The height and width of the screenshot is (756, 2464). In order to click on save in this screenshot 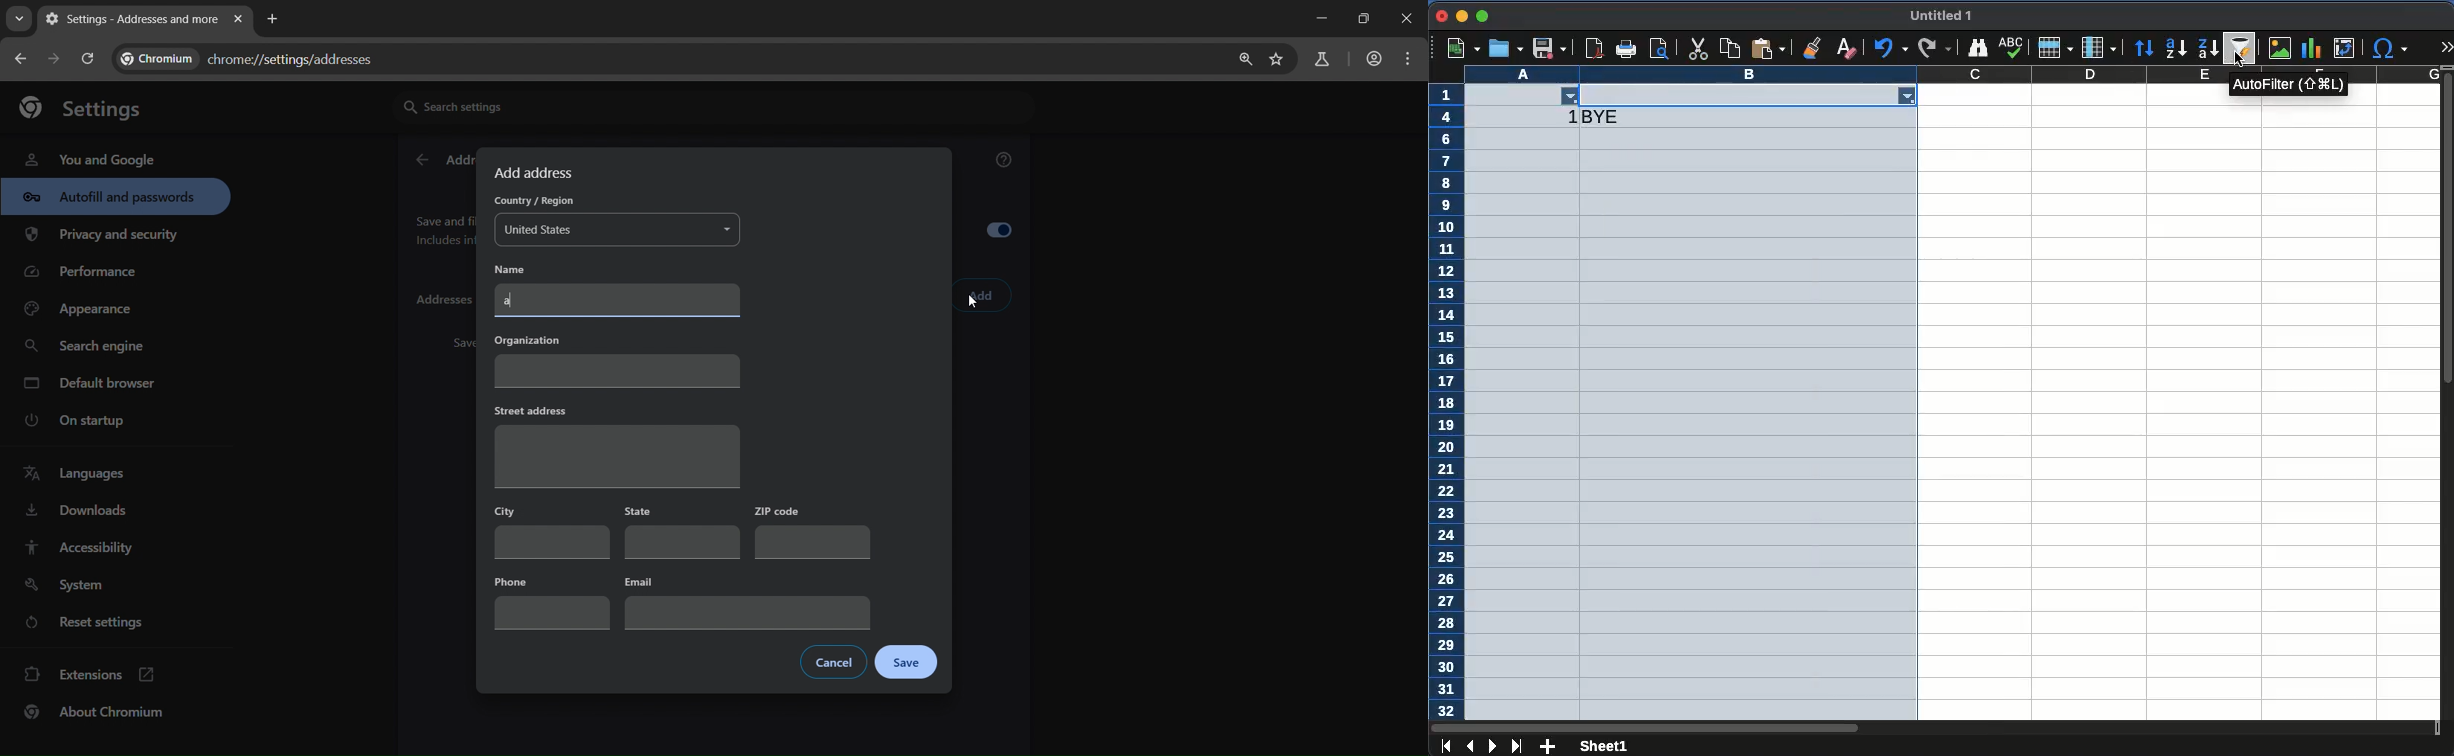, I will do `click(1551, 50)`.